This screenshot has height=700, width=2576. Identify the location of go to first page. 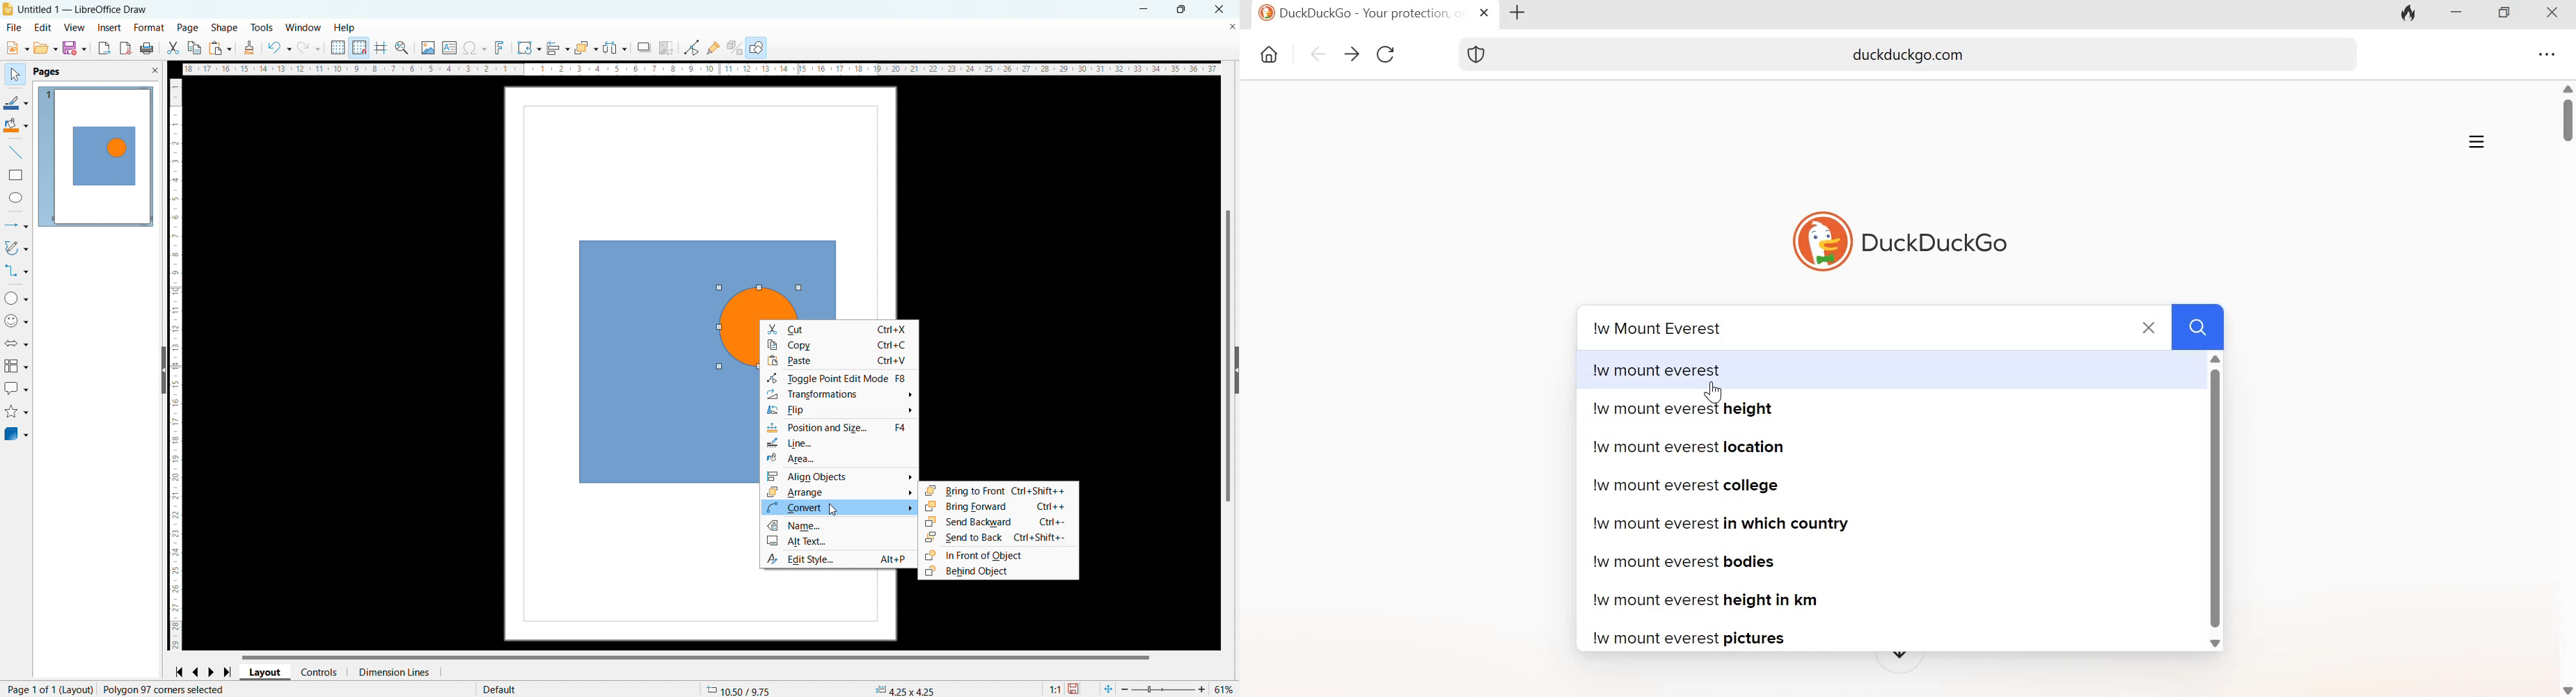
(179, 671).